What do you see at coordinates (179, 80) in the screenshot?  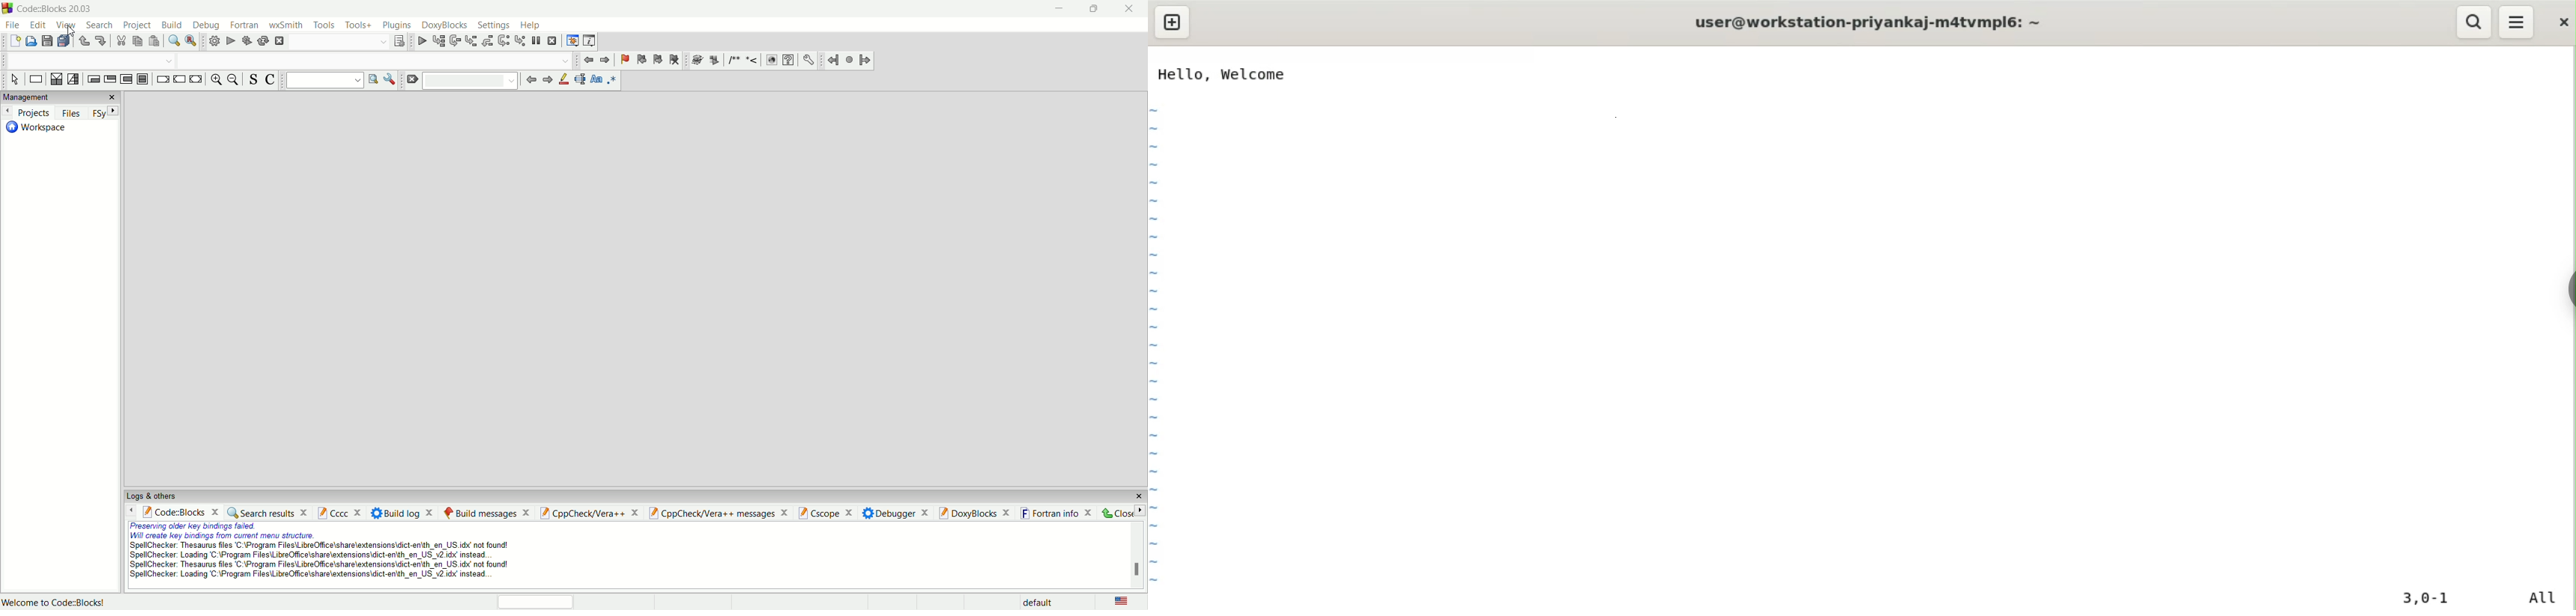 I see `continue` at bounding box center [179, 80].